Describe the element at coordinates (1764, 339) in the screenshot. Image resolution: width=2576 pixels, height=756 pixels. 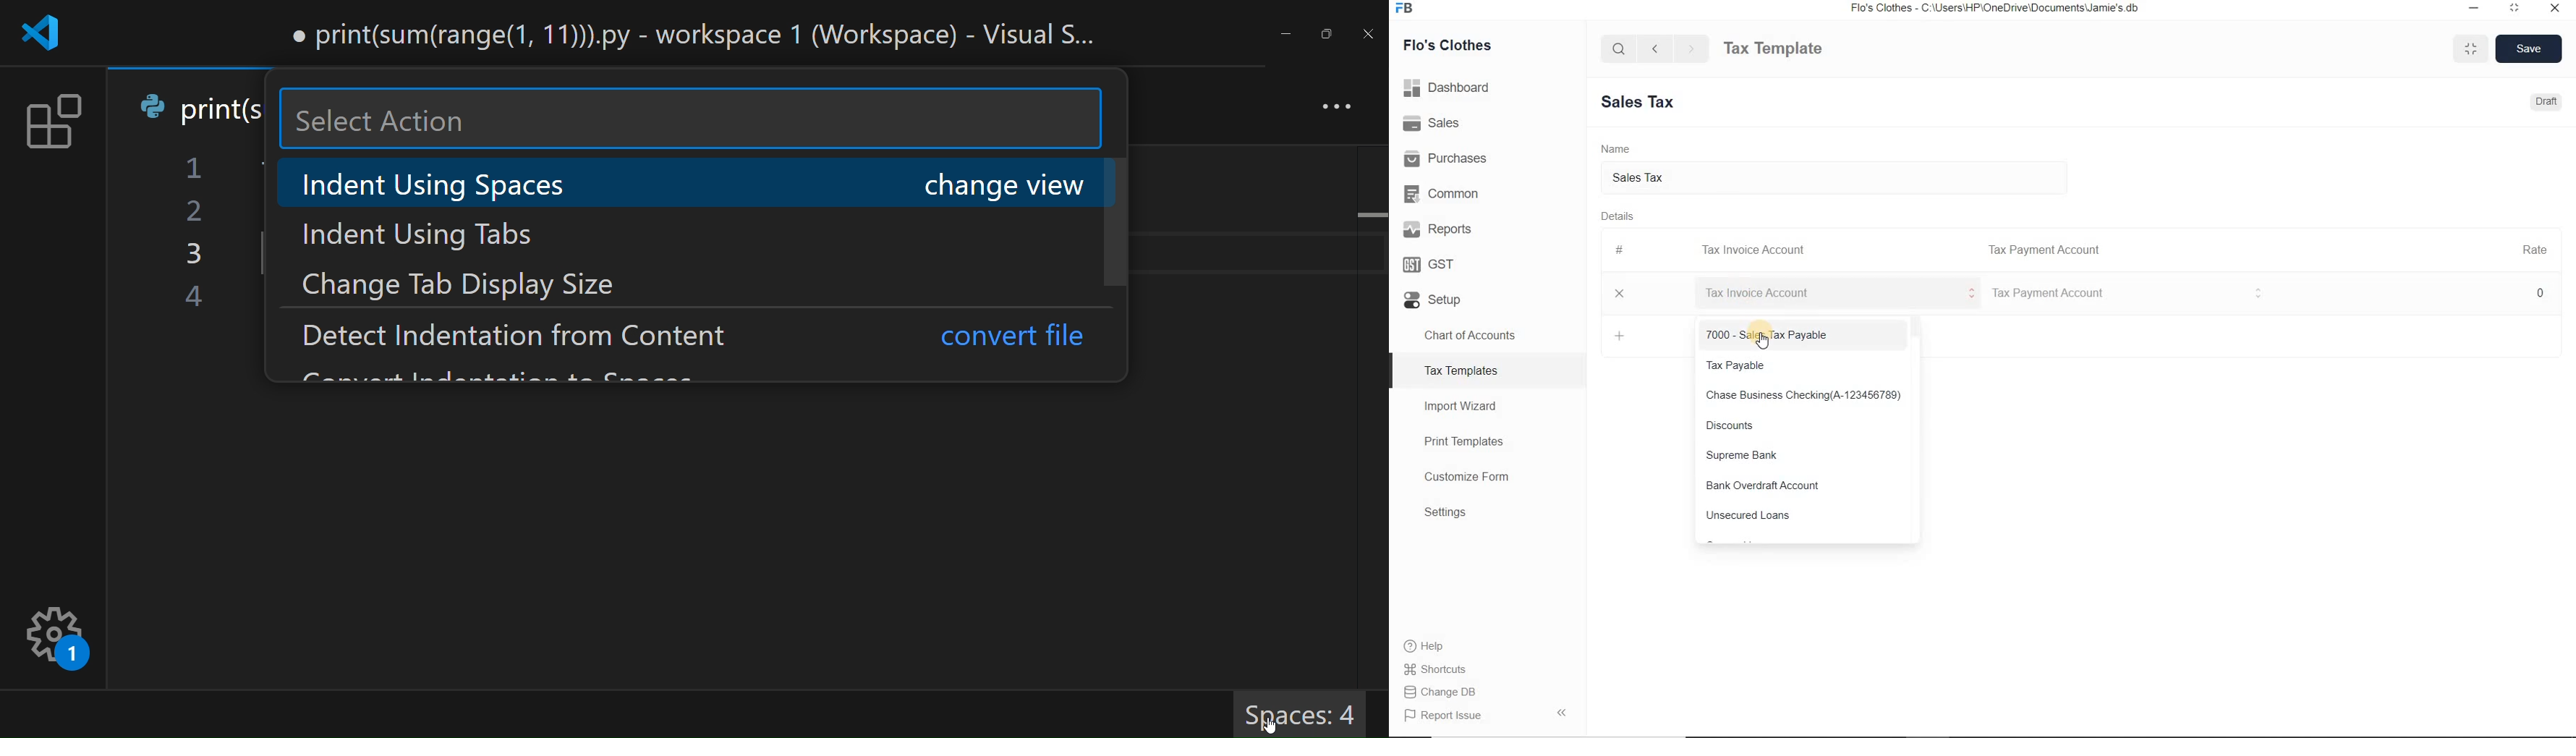
I see `Cursor` at that location.